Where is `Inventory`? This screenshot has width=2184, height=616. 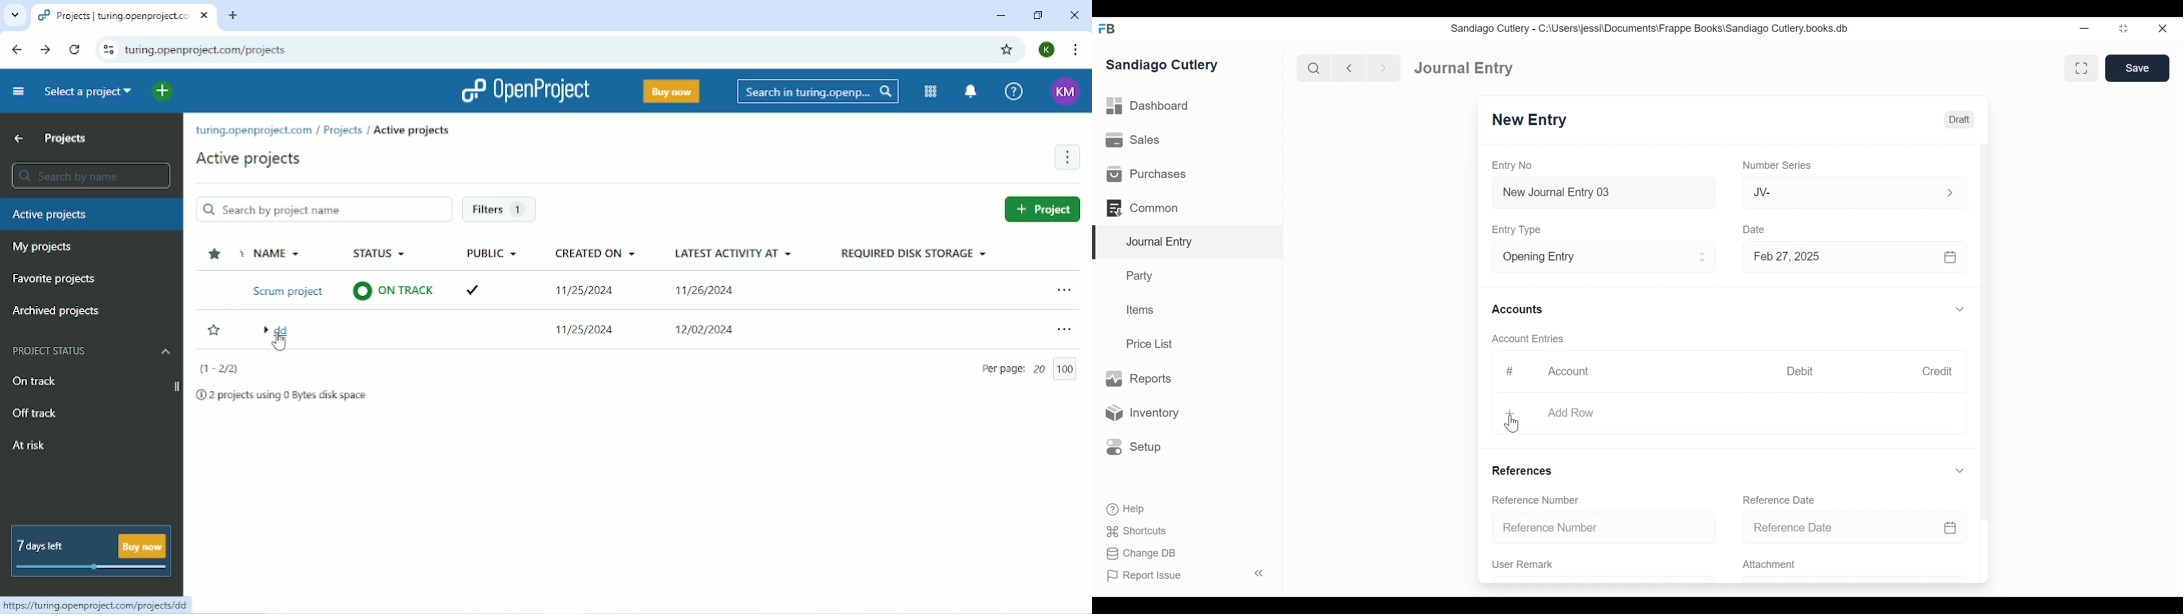 Inventory is located at coordinates (1141, 412).